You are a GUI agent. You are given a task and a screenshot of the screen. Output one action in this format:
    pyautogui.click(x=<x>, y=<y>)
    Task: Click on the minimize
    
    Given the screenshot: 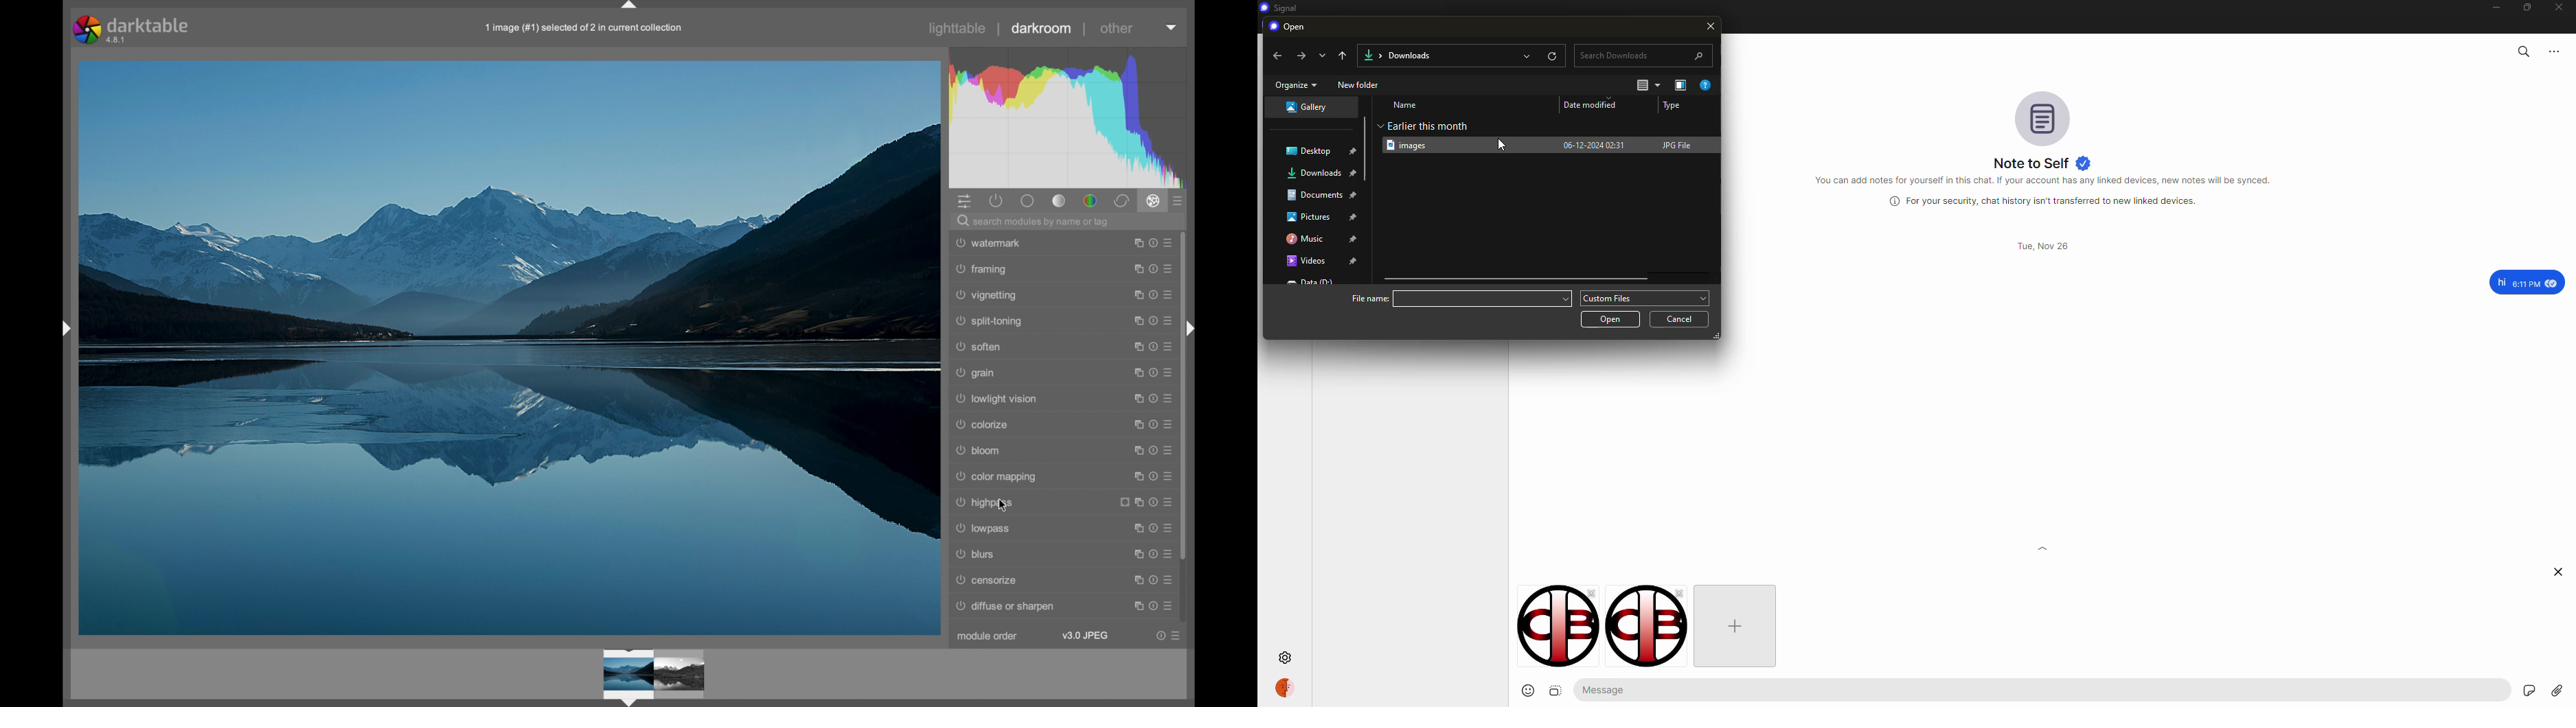 What is the action you would take?
    pyautogui.click(x=2490, y=8)
    